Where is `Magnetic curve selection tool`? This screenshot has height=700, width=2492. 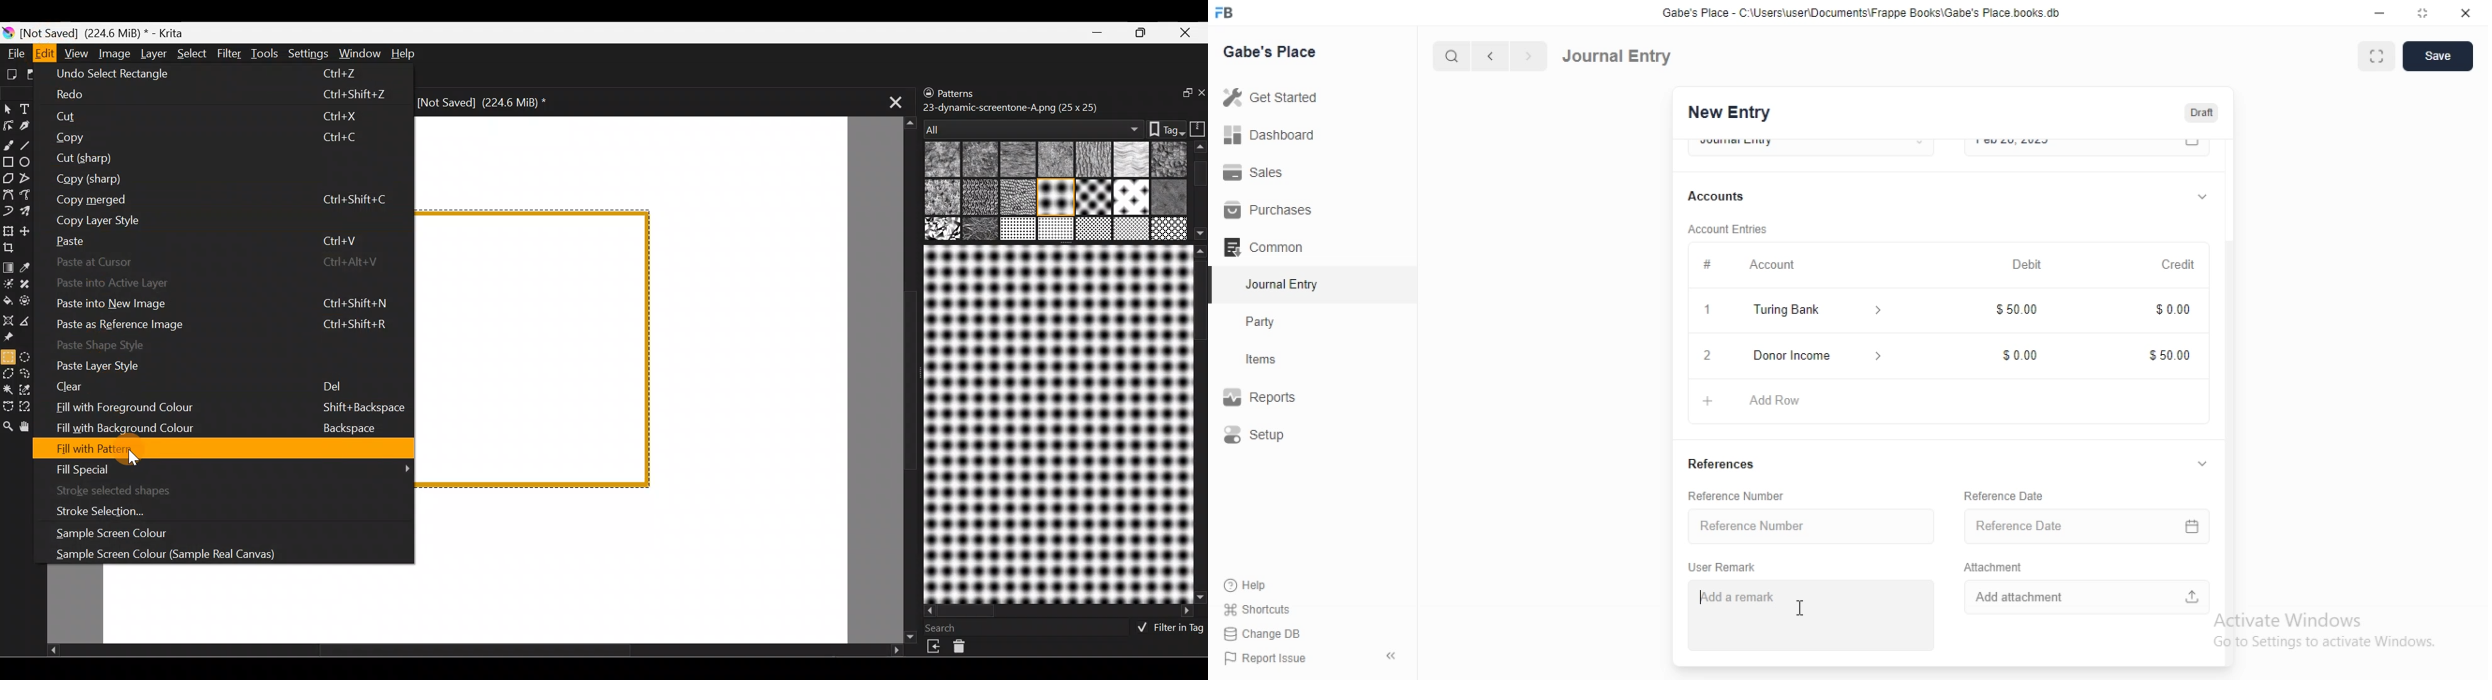 Magnetic curve selection tool is located at coordinates (34, 407).